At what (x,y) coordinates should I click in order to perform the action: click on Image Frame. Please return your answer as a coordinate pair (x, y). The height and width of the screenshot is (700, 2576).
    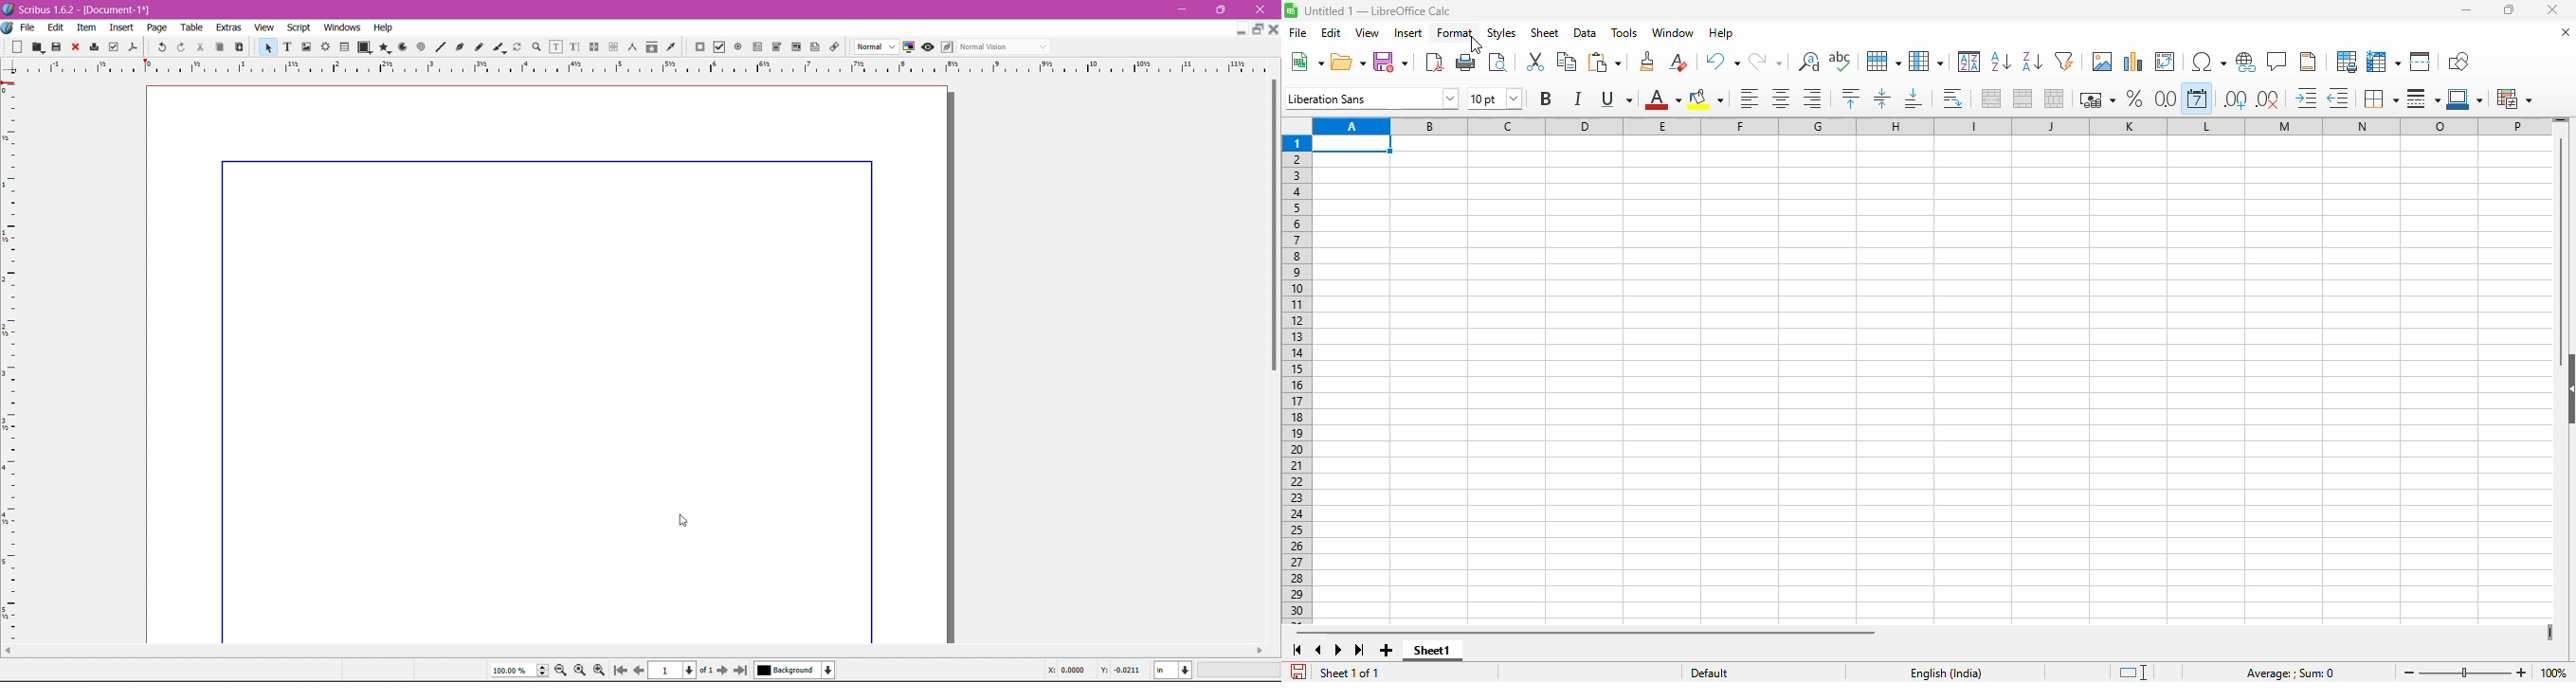
    Looking at the image, I should click on (307, 47).